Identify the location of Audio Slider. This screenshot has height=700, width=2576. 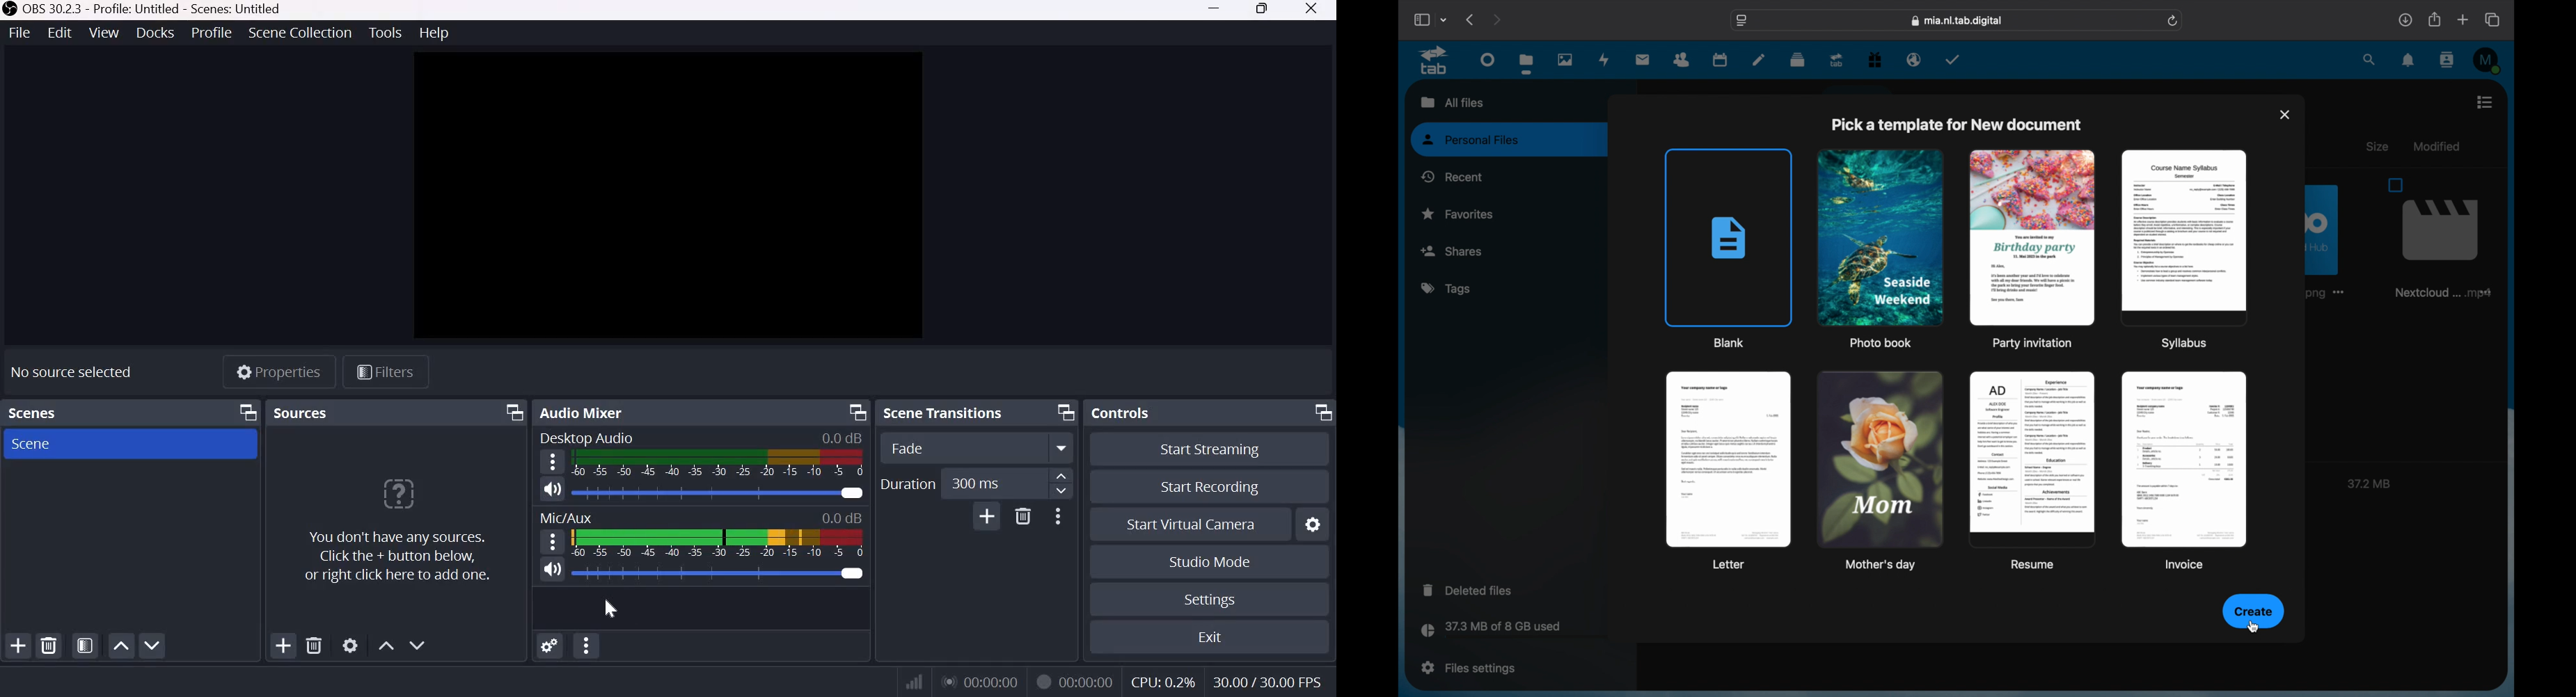
(850, 493).